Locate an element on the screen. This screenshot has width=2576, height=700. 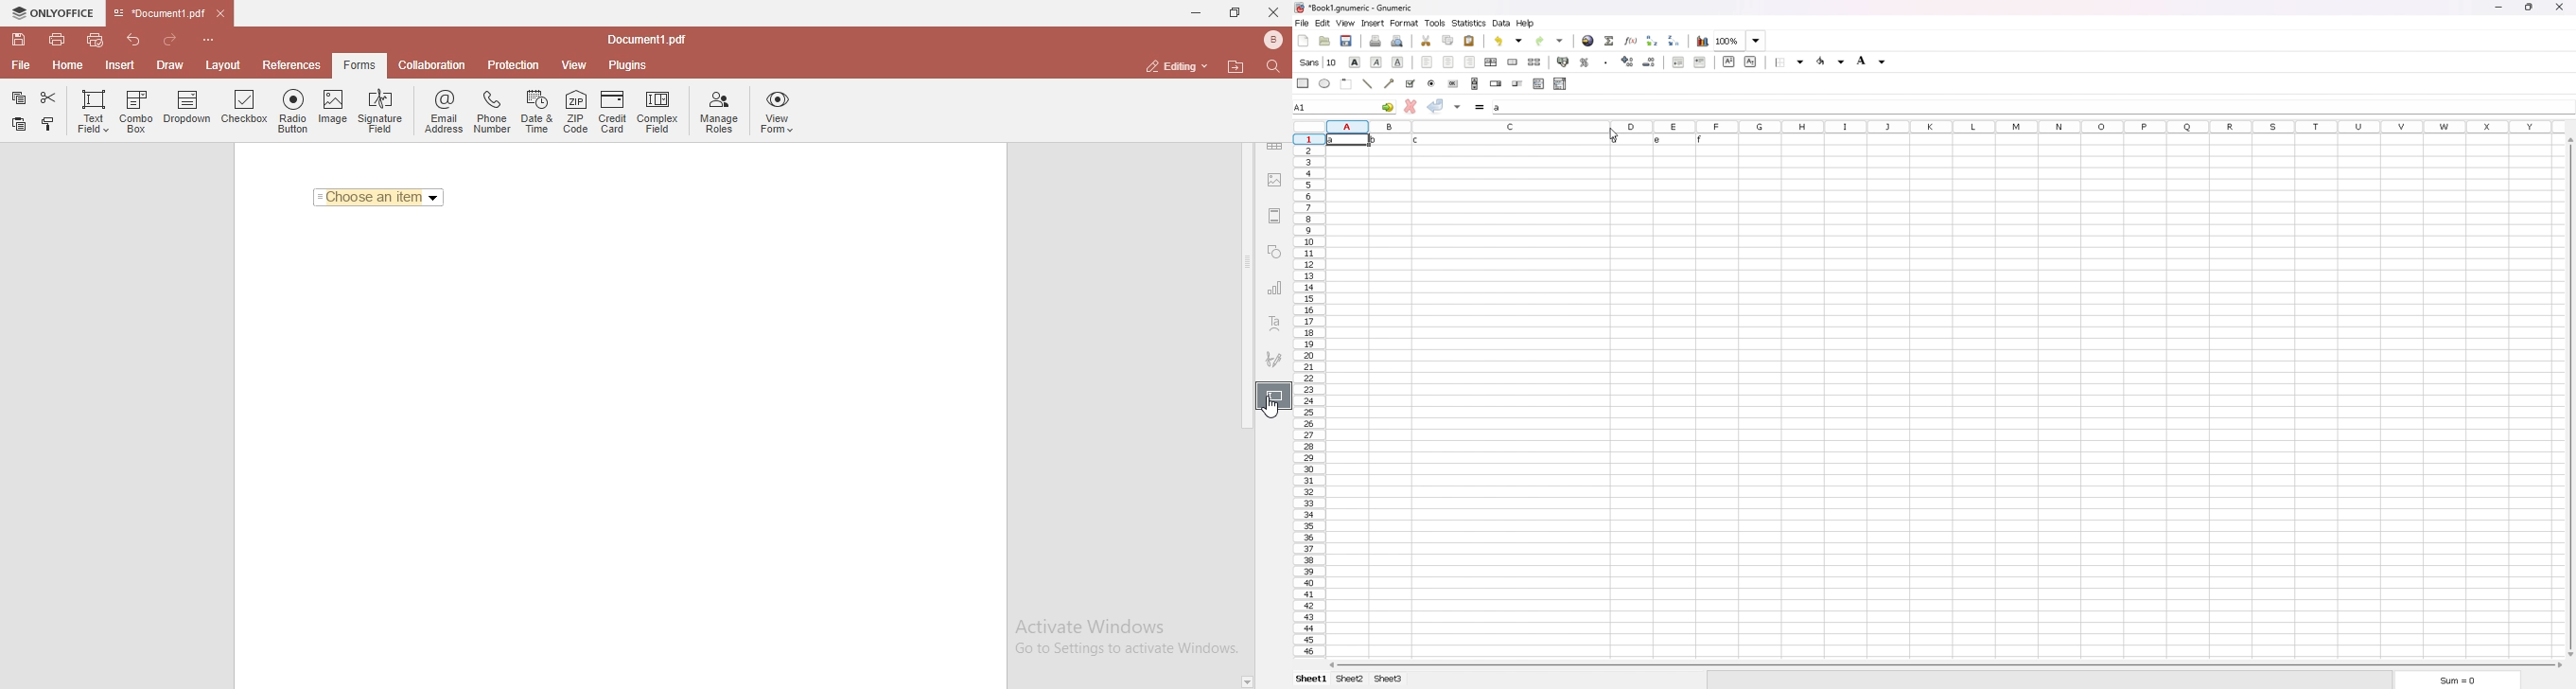
sheet 2 is located at coordinates (1350, 680).